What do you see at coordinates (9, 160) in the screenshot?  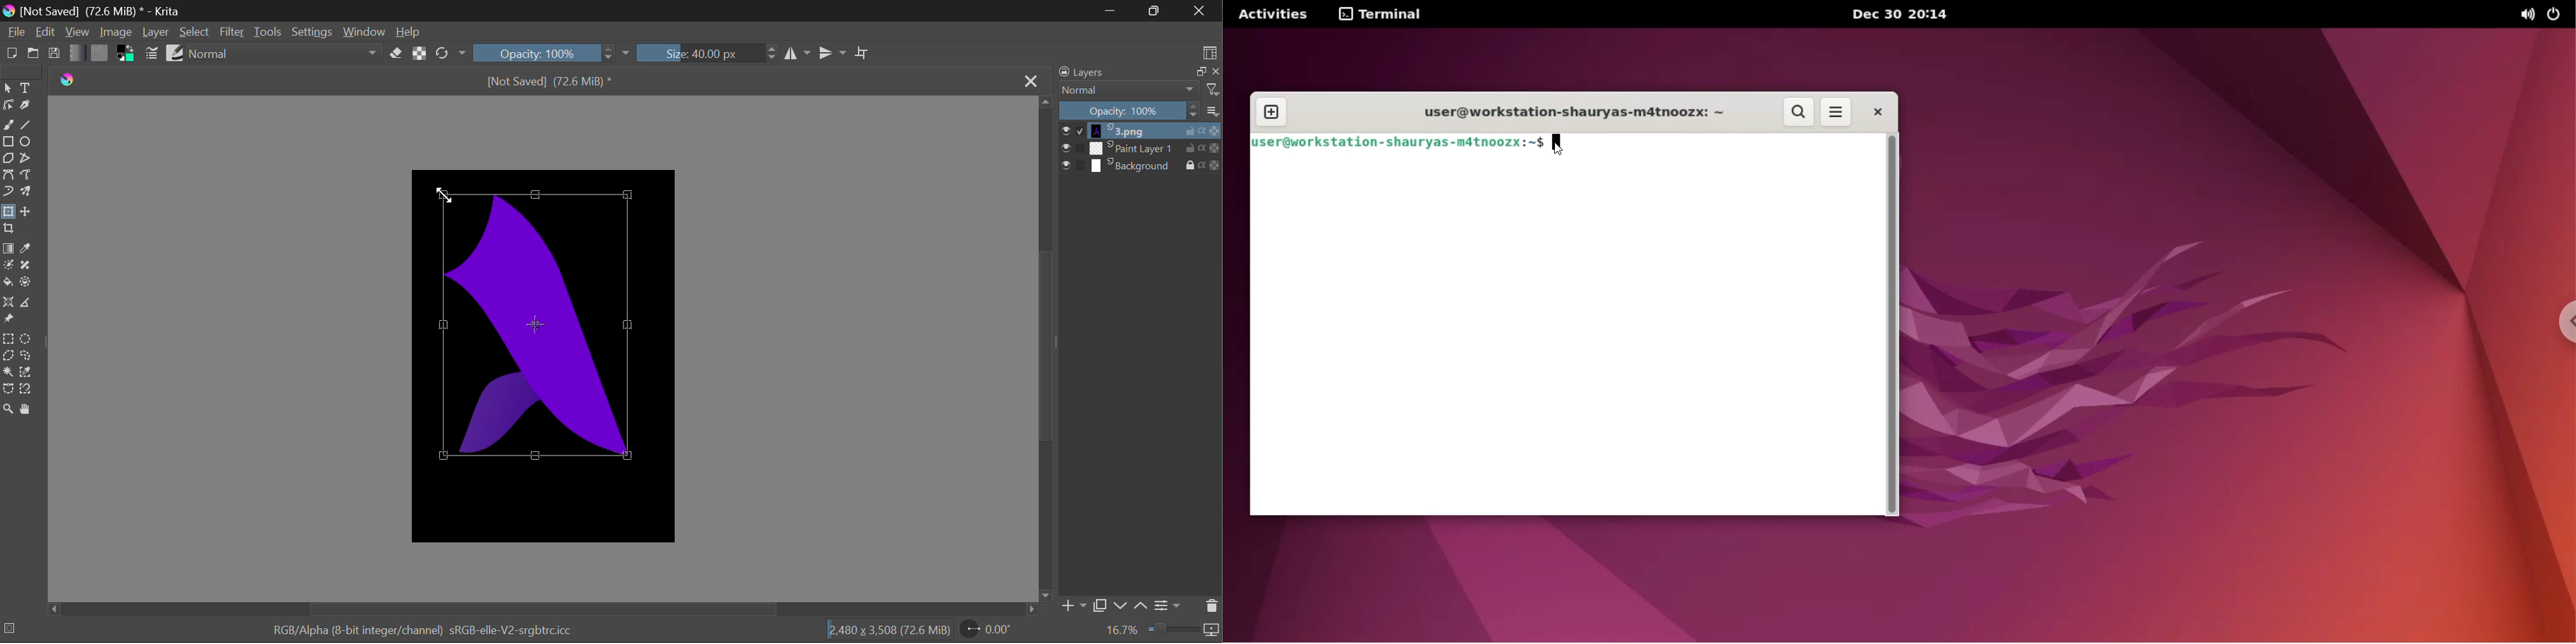 I see `Polygon` at bounding box center [9, 160].